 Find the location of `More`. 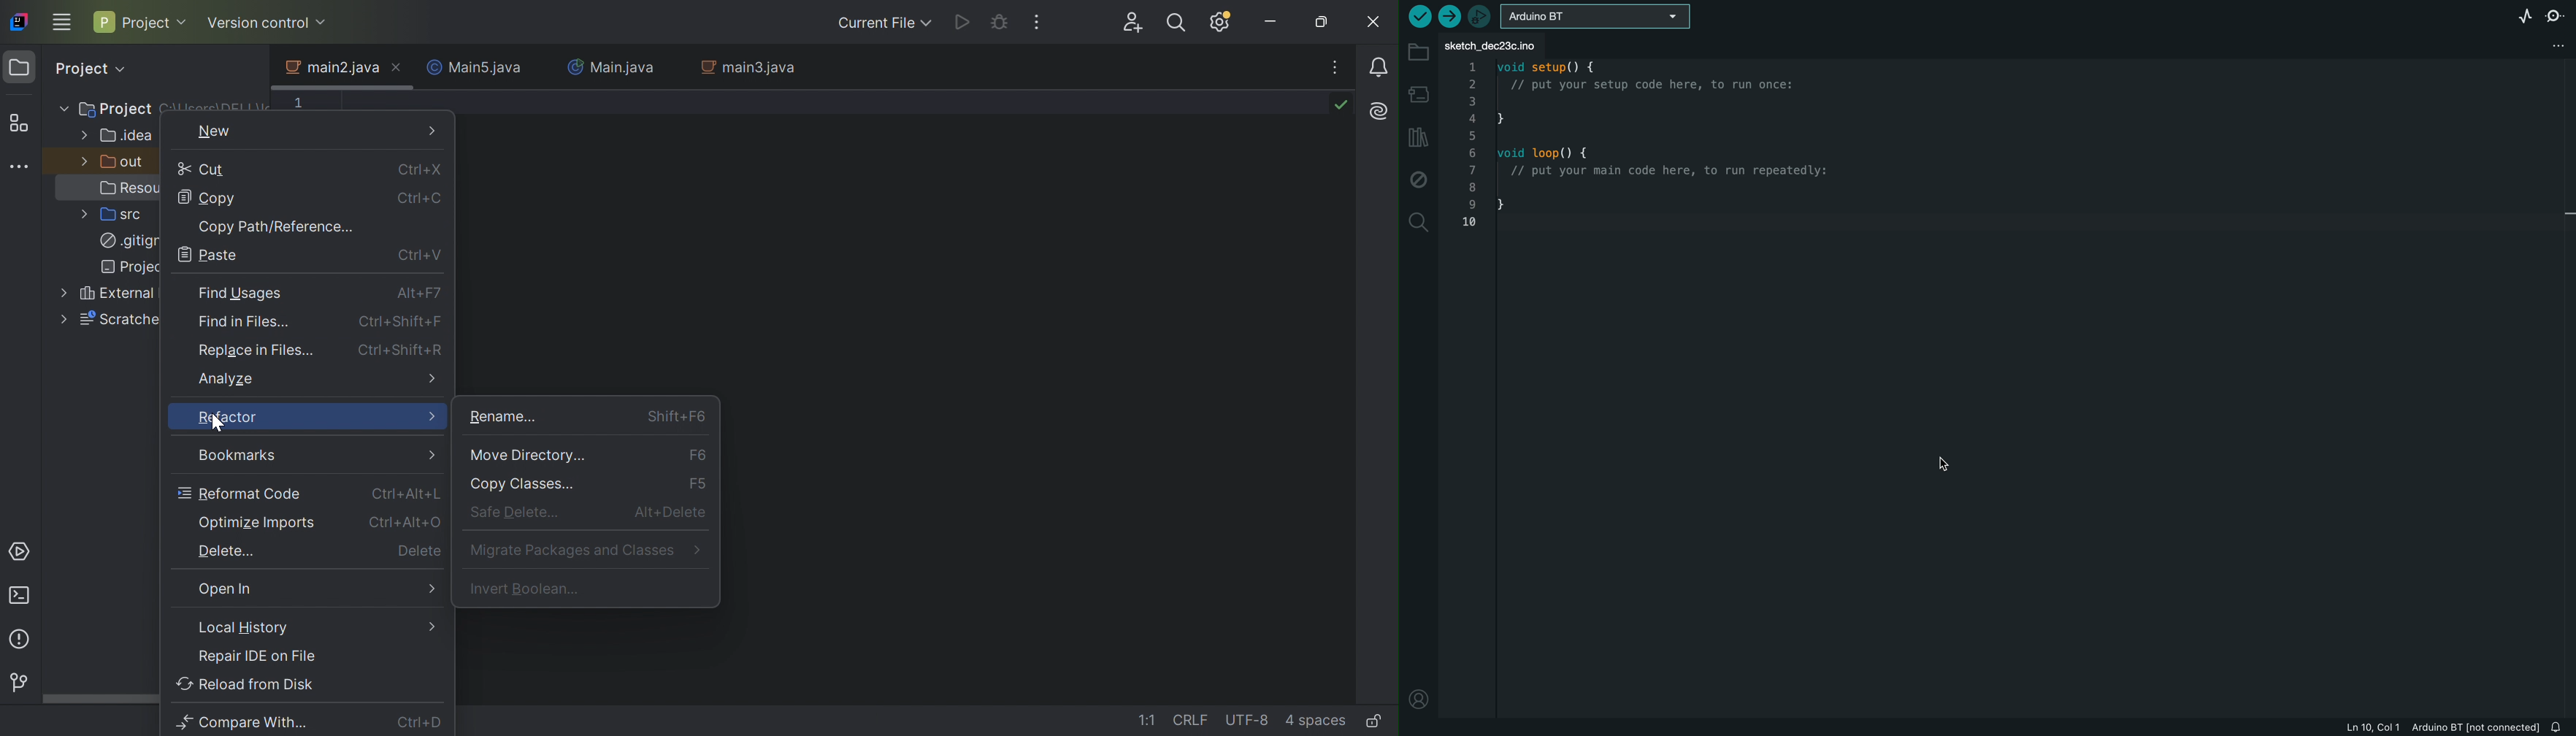

More is located at coordinates (433, 590).